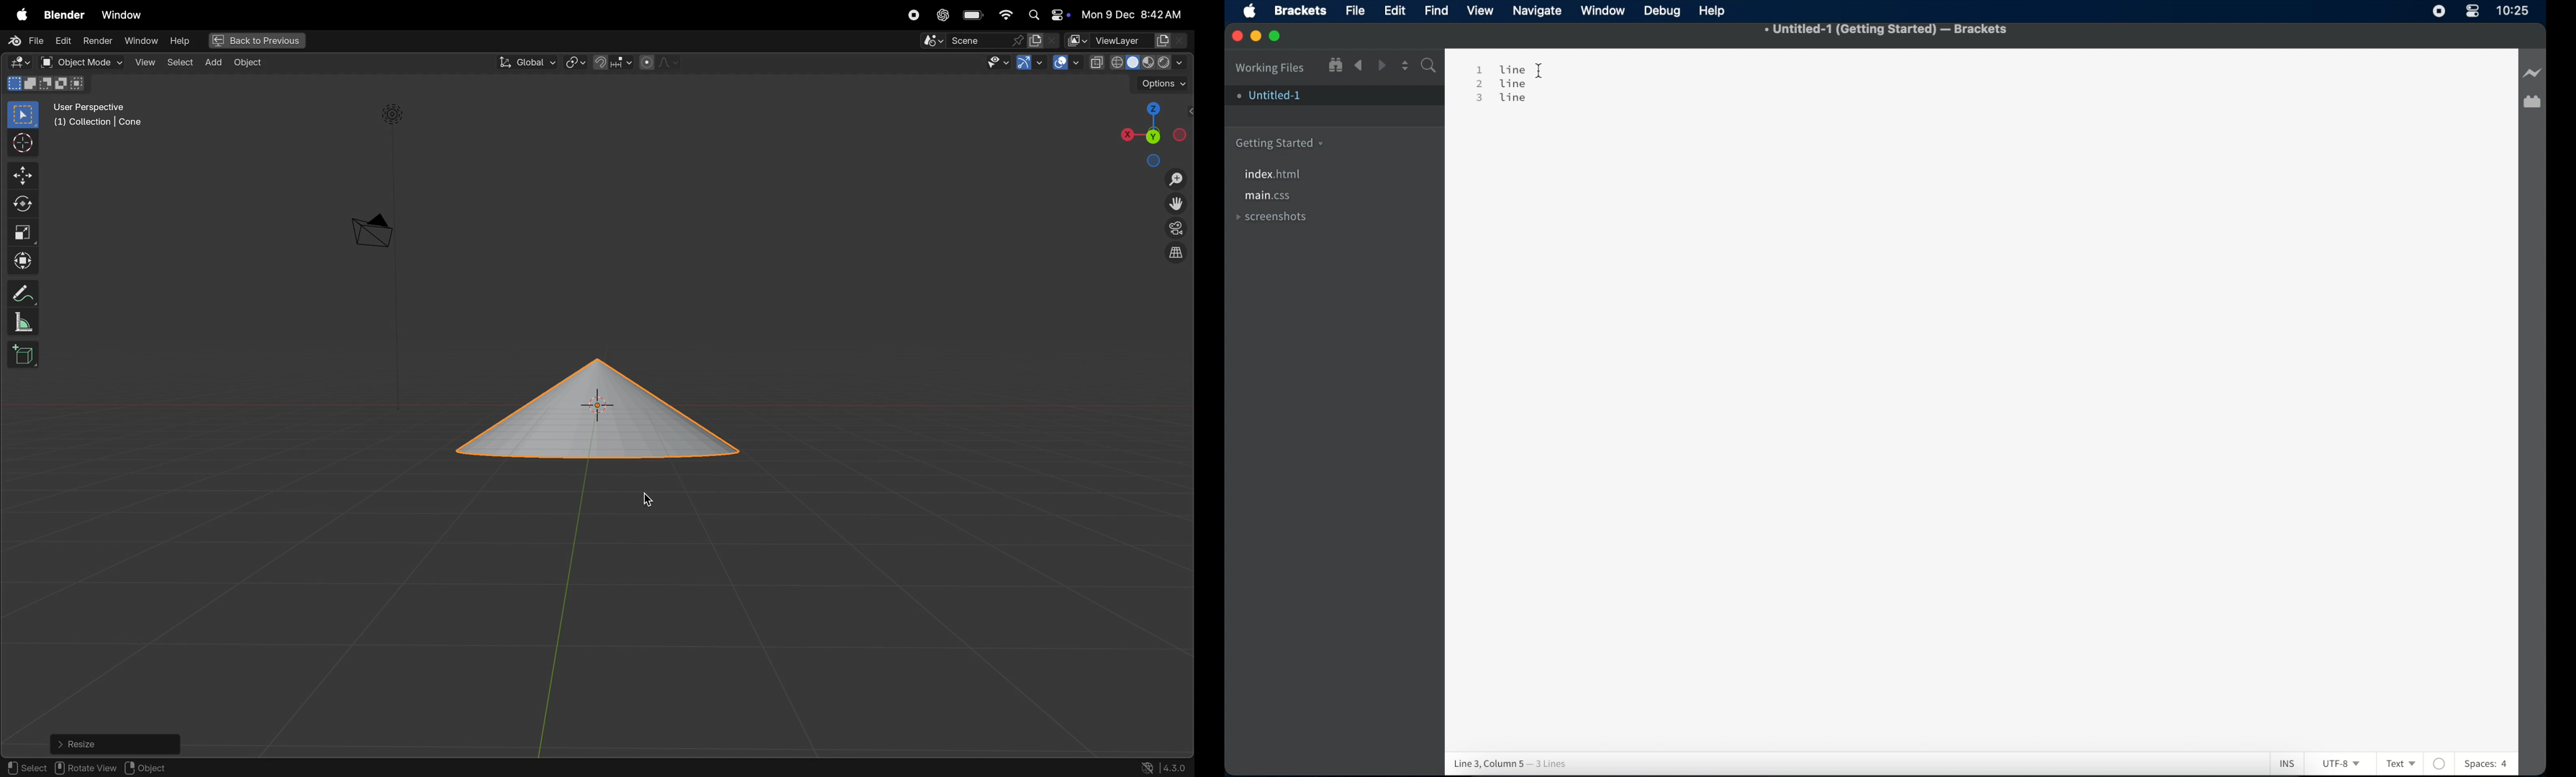 The image size is (2576, 784). Describe the element at coordinates (1356, 11) in the screenshot. I see `file` at that location.